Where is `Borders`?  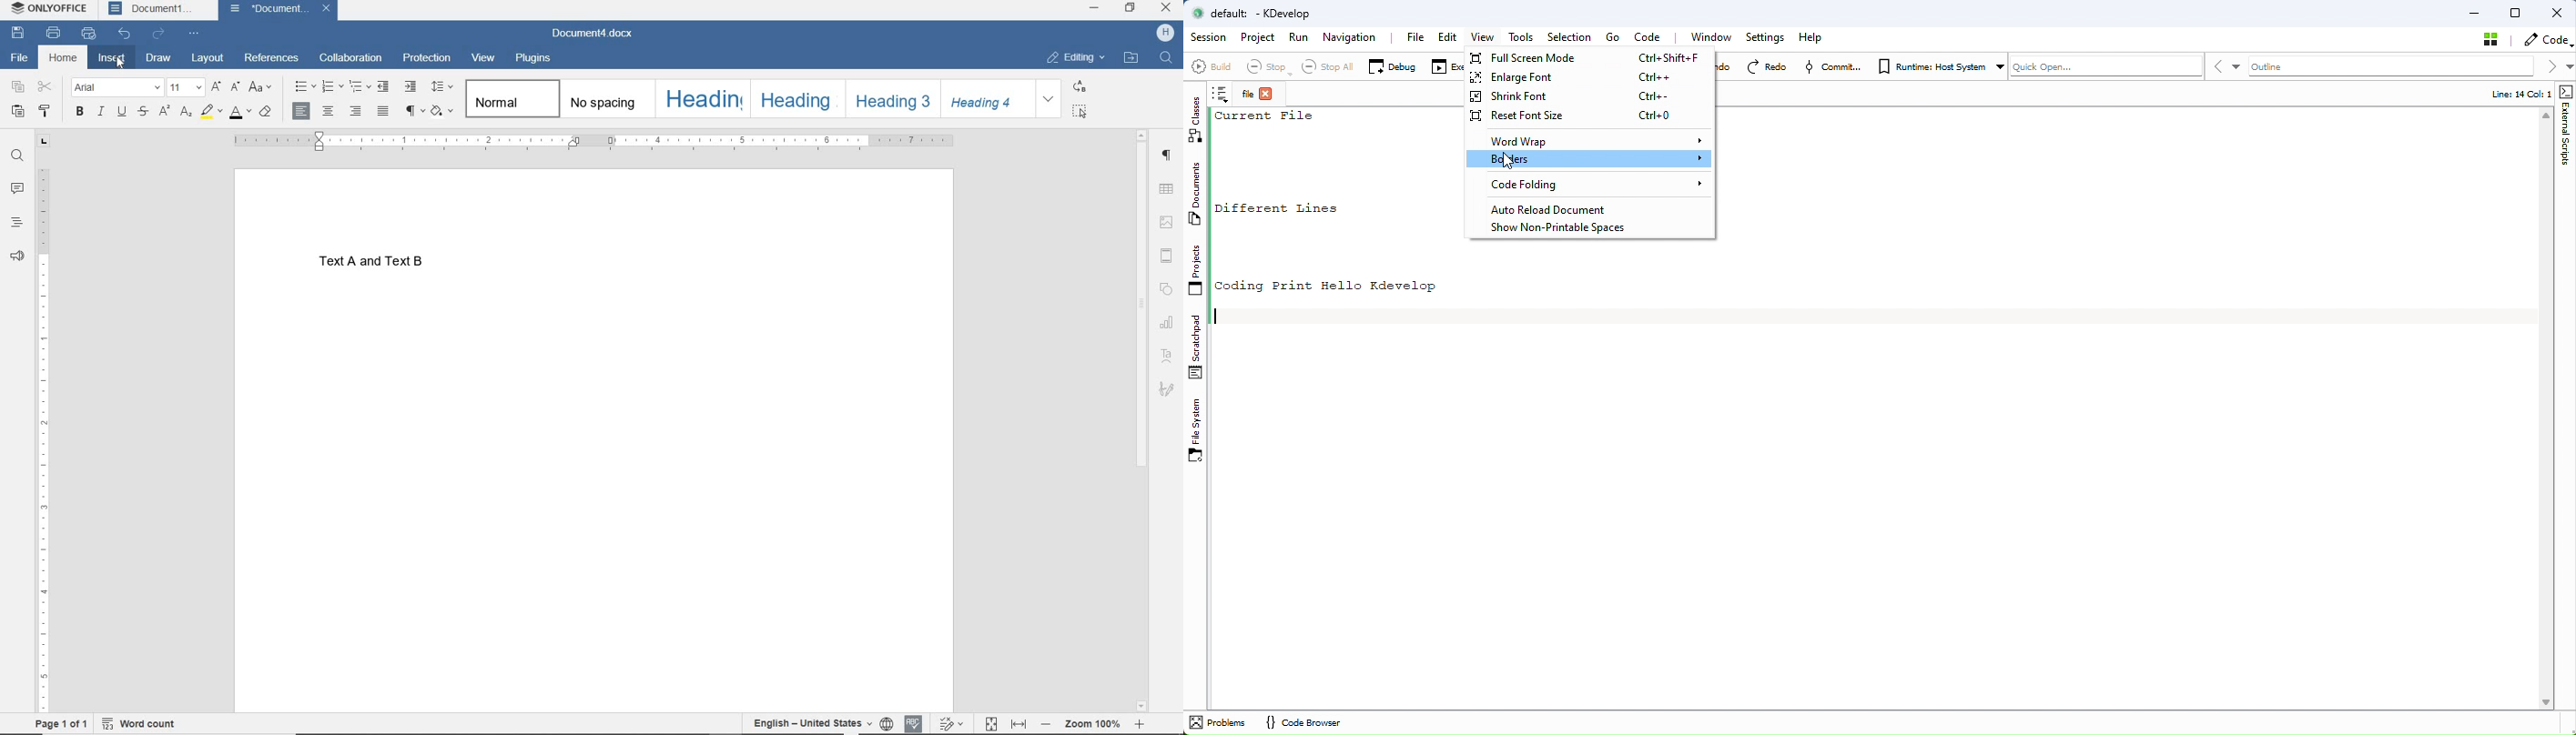
Borders is located at coordinates (1589, 159).